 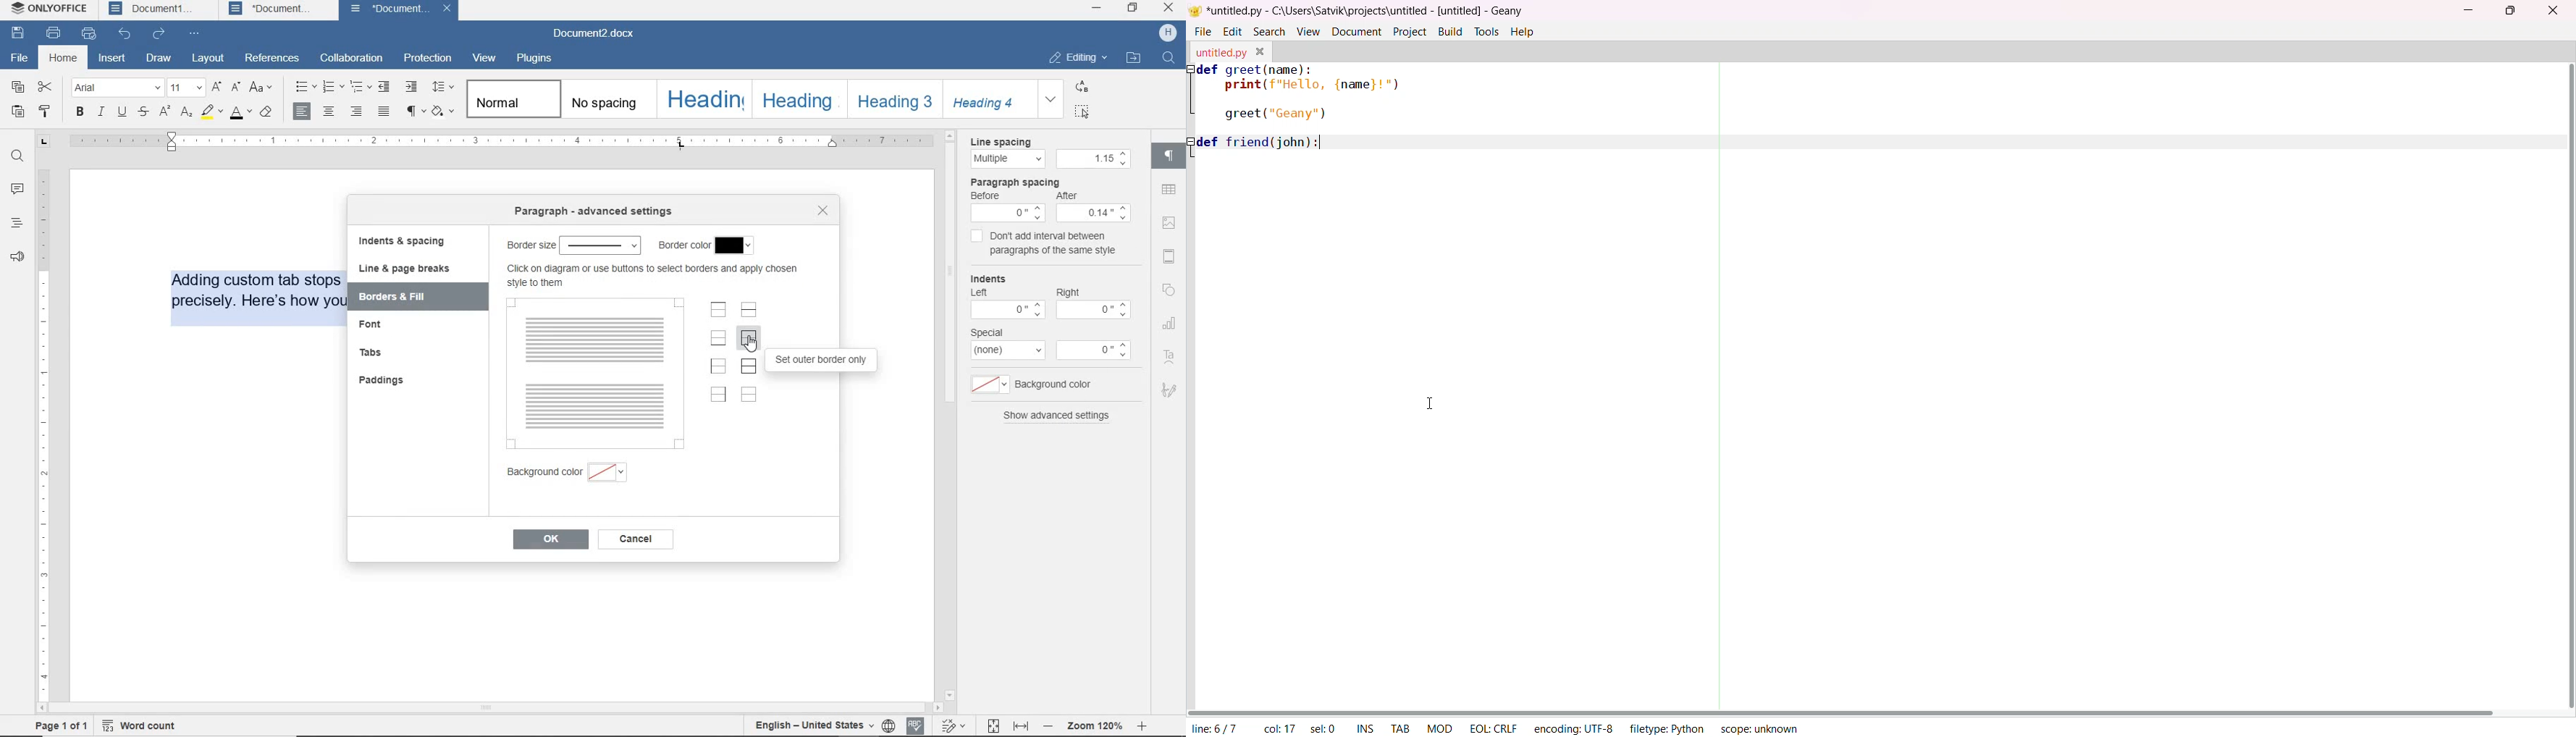 What do you see at coordinates (159, 59) in the screenshot?
I see `draw` at bounding box center [159, 59].